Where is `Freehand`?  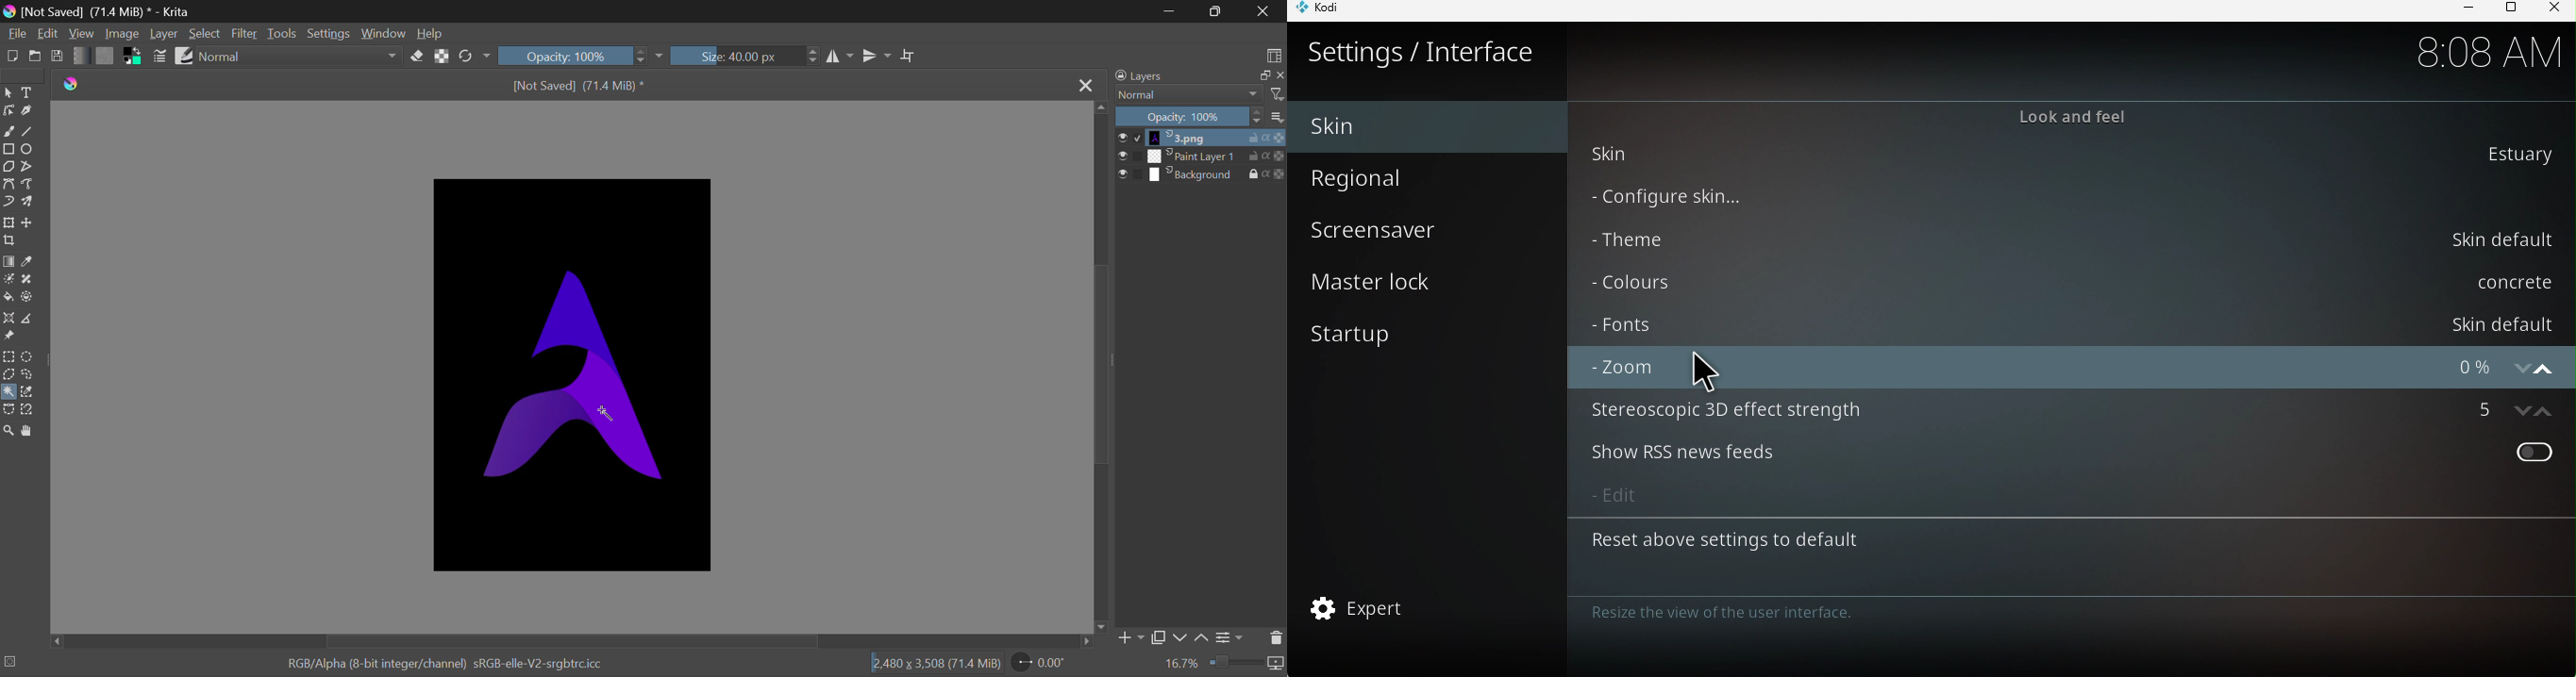
Freehand is located at coordinates (9, 129).